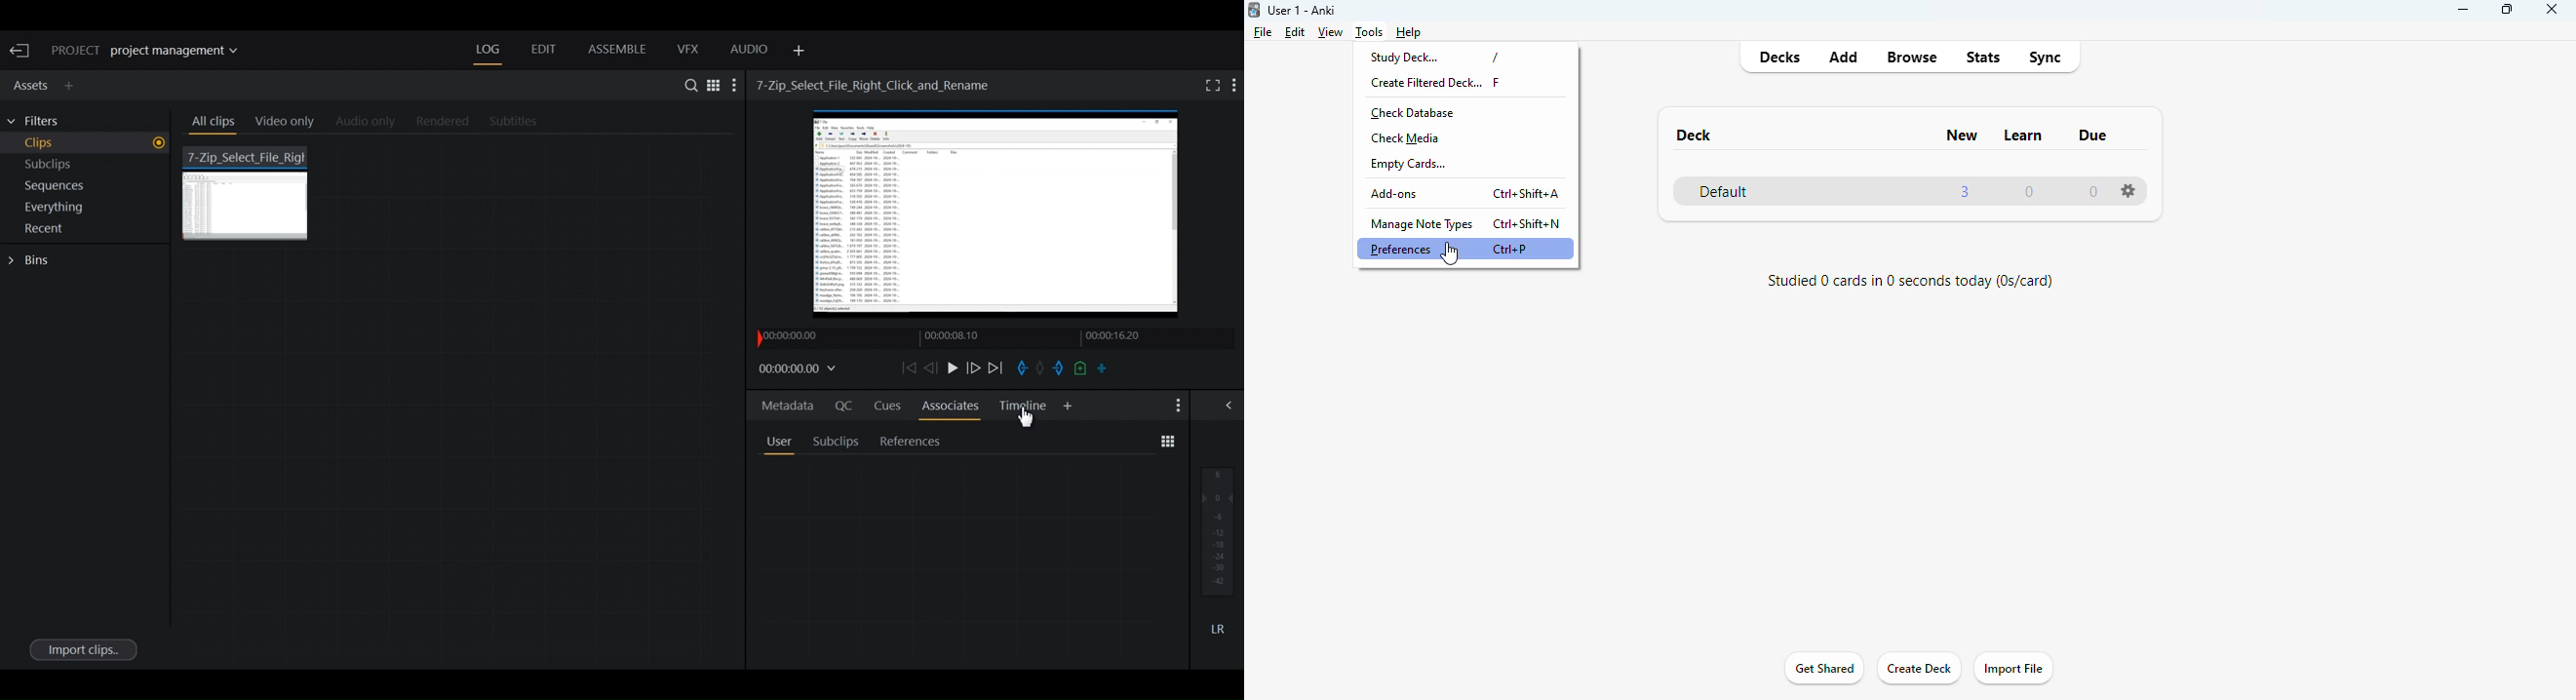 Image resolution: width=2576 pixels, height=700 pixels. What do you see at coordinates (439, 122) in the screenshot?
I see `Rendered` at bounding box center [439, 122].